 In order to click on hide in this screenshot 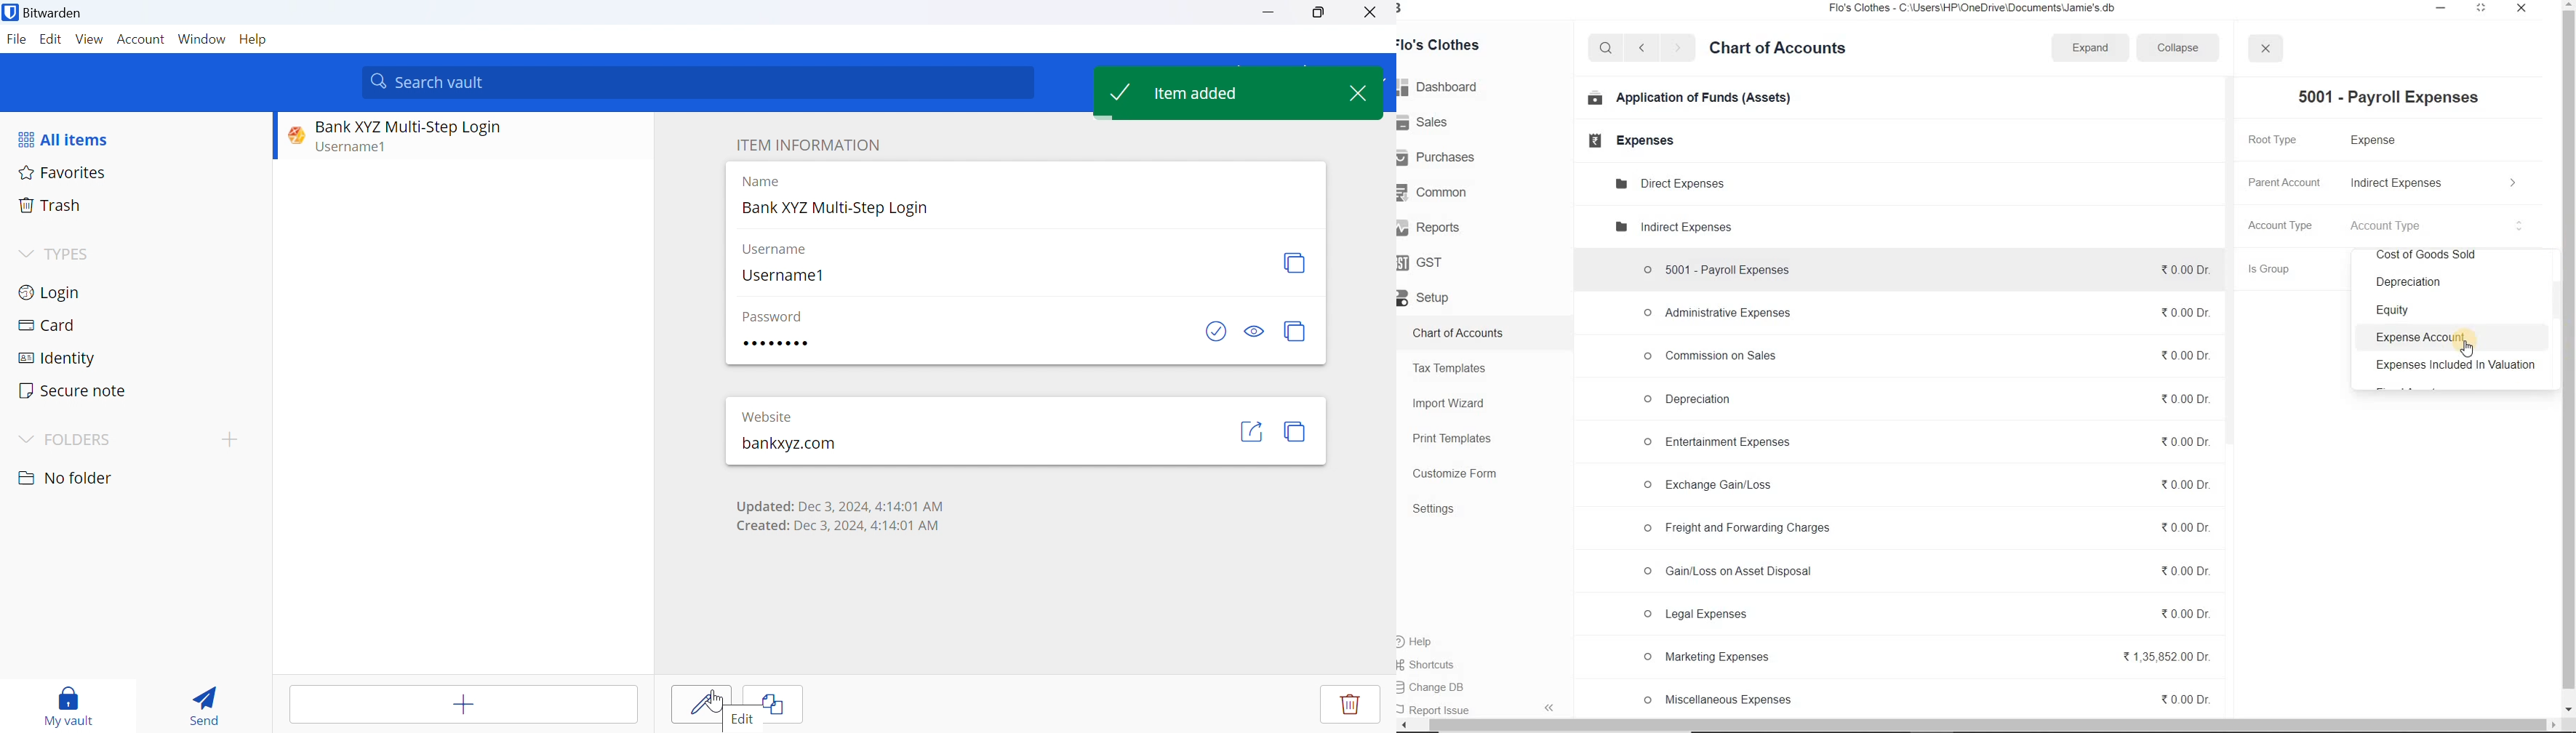, I will do `click(1551, 709)`.